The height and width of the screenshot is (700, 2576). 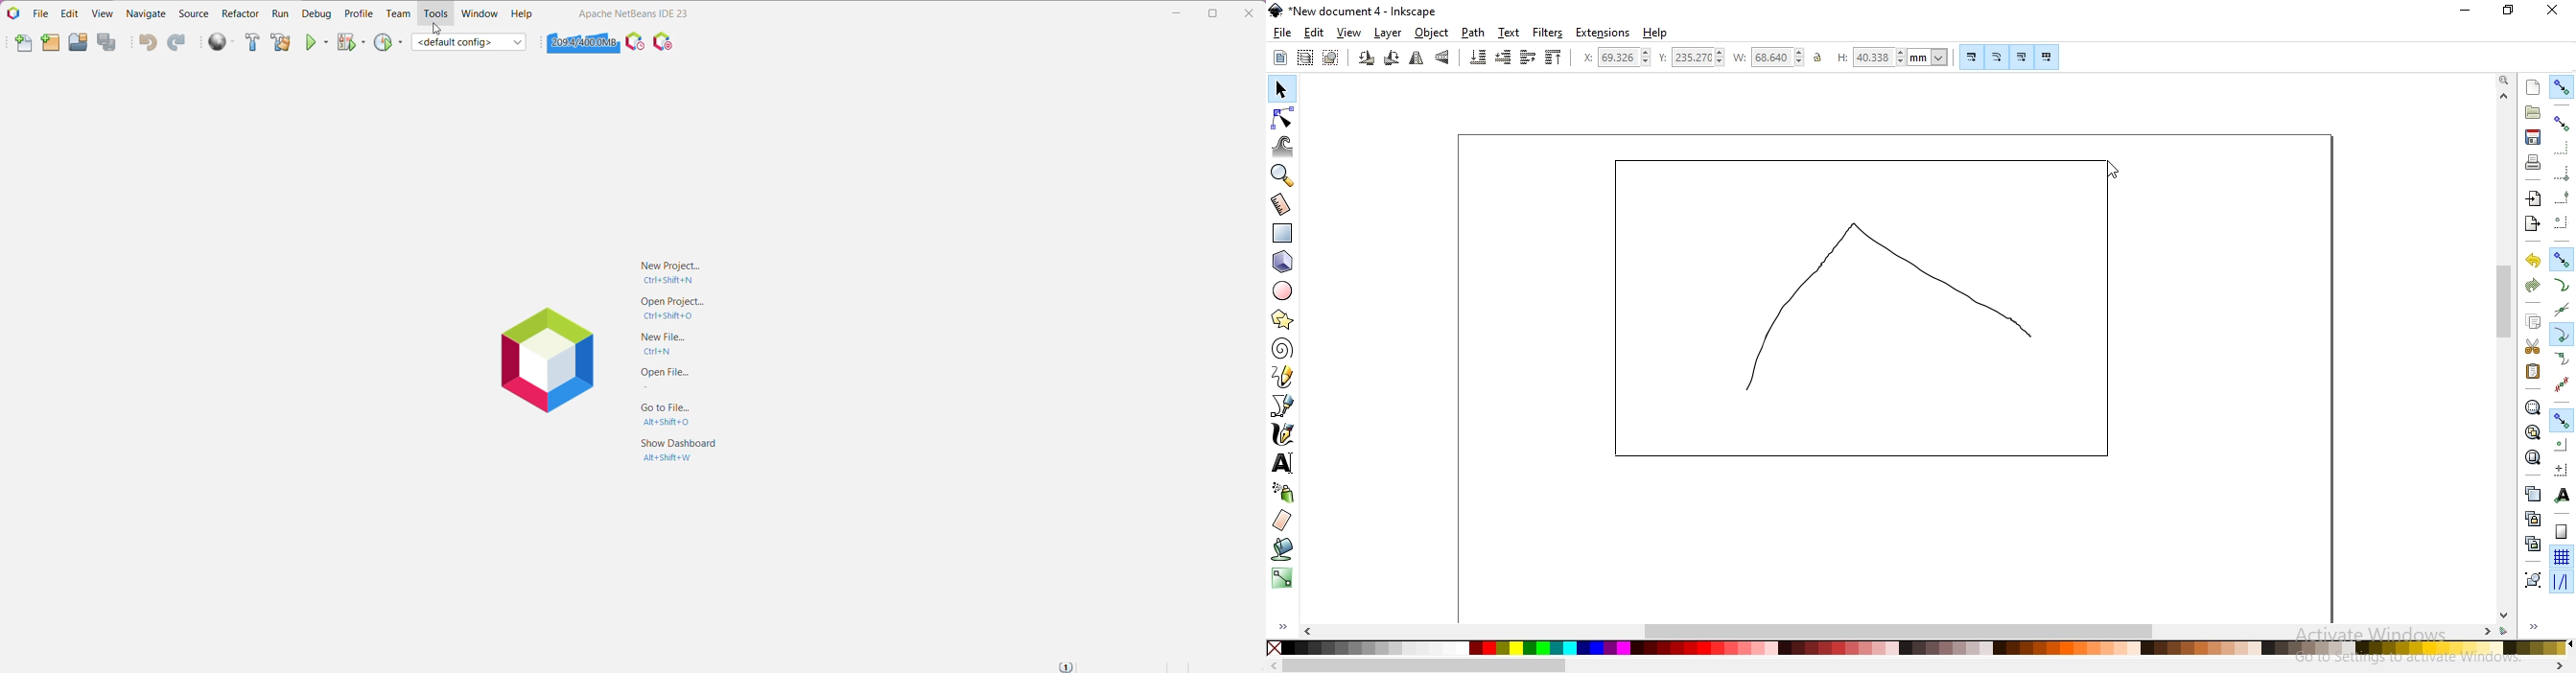 I want to click on Refactor, so click(x=240, y=13).